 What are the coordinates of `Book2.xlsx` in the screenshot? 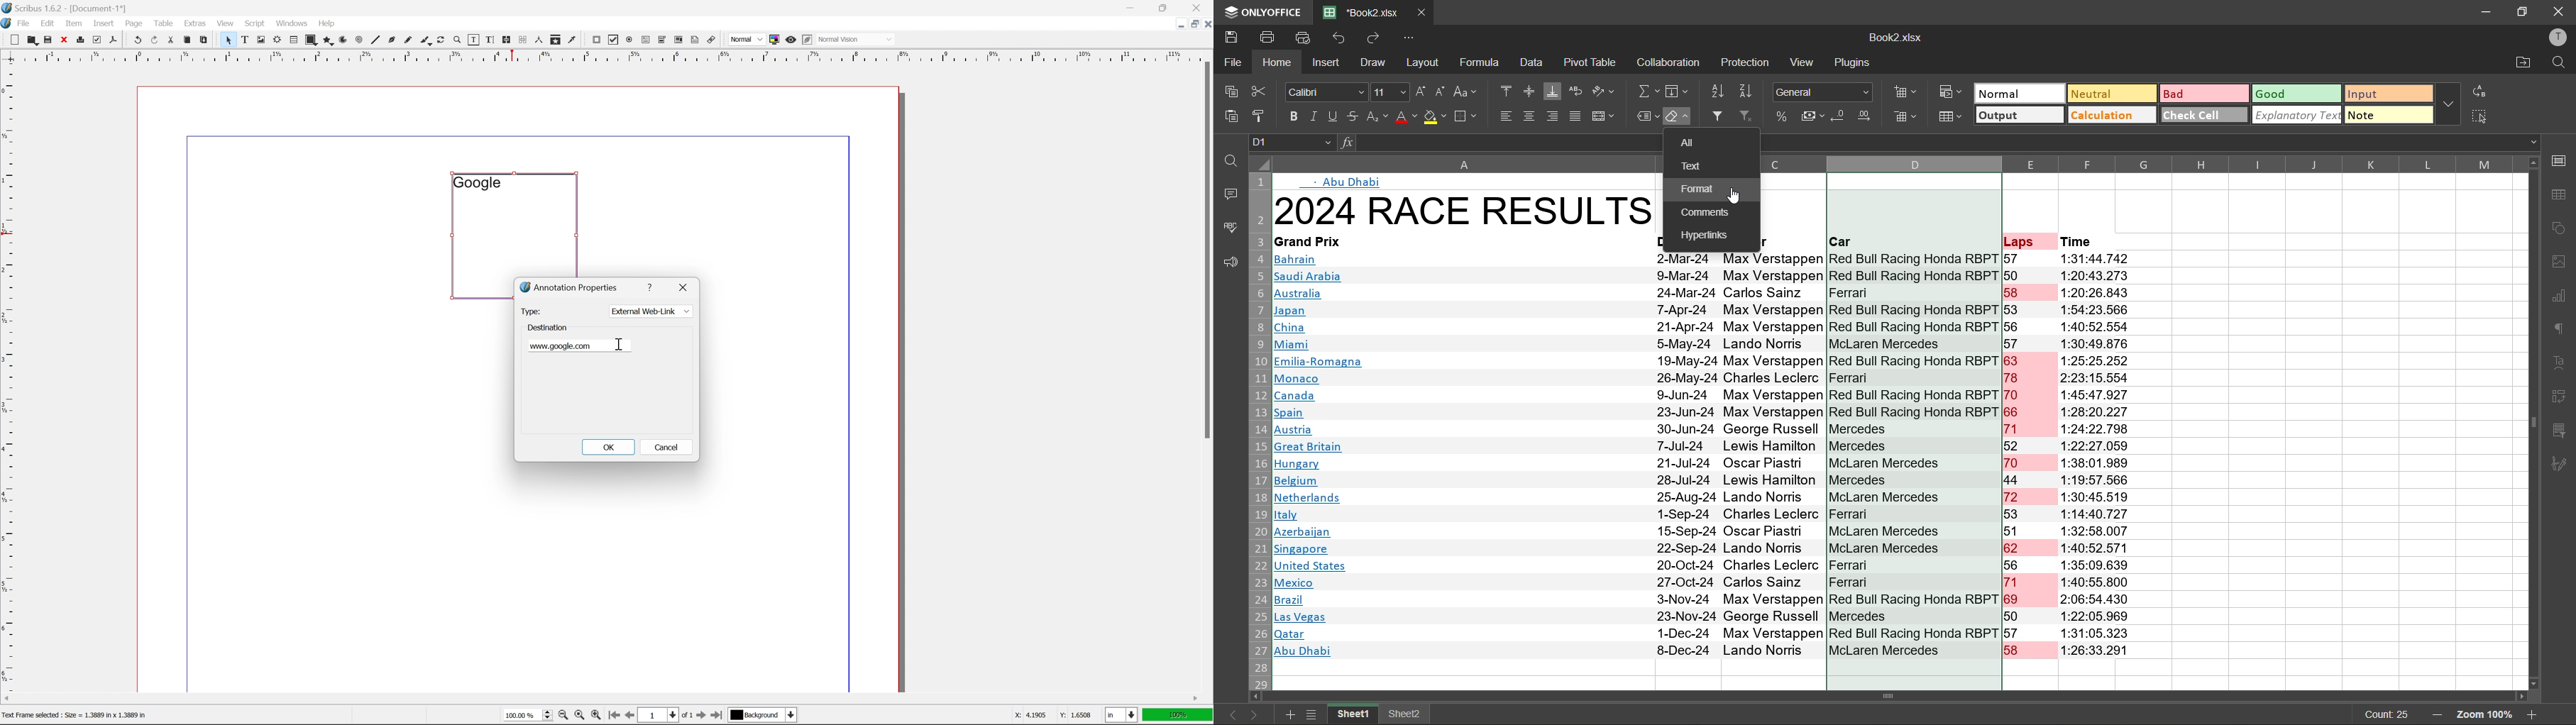 It's located at (1895, 37).